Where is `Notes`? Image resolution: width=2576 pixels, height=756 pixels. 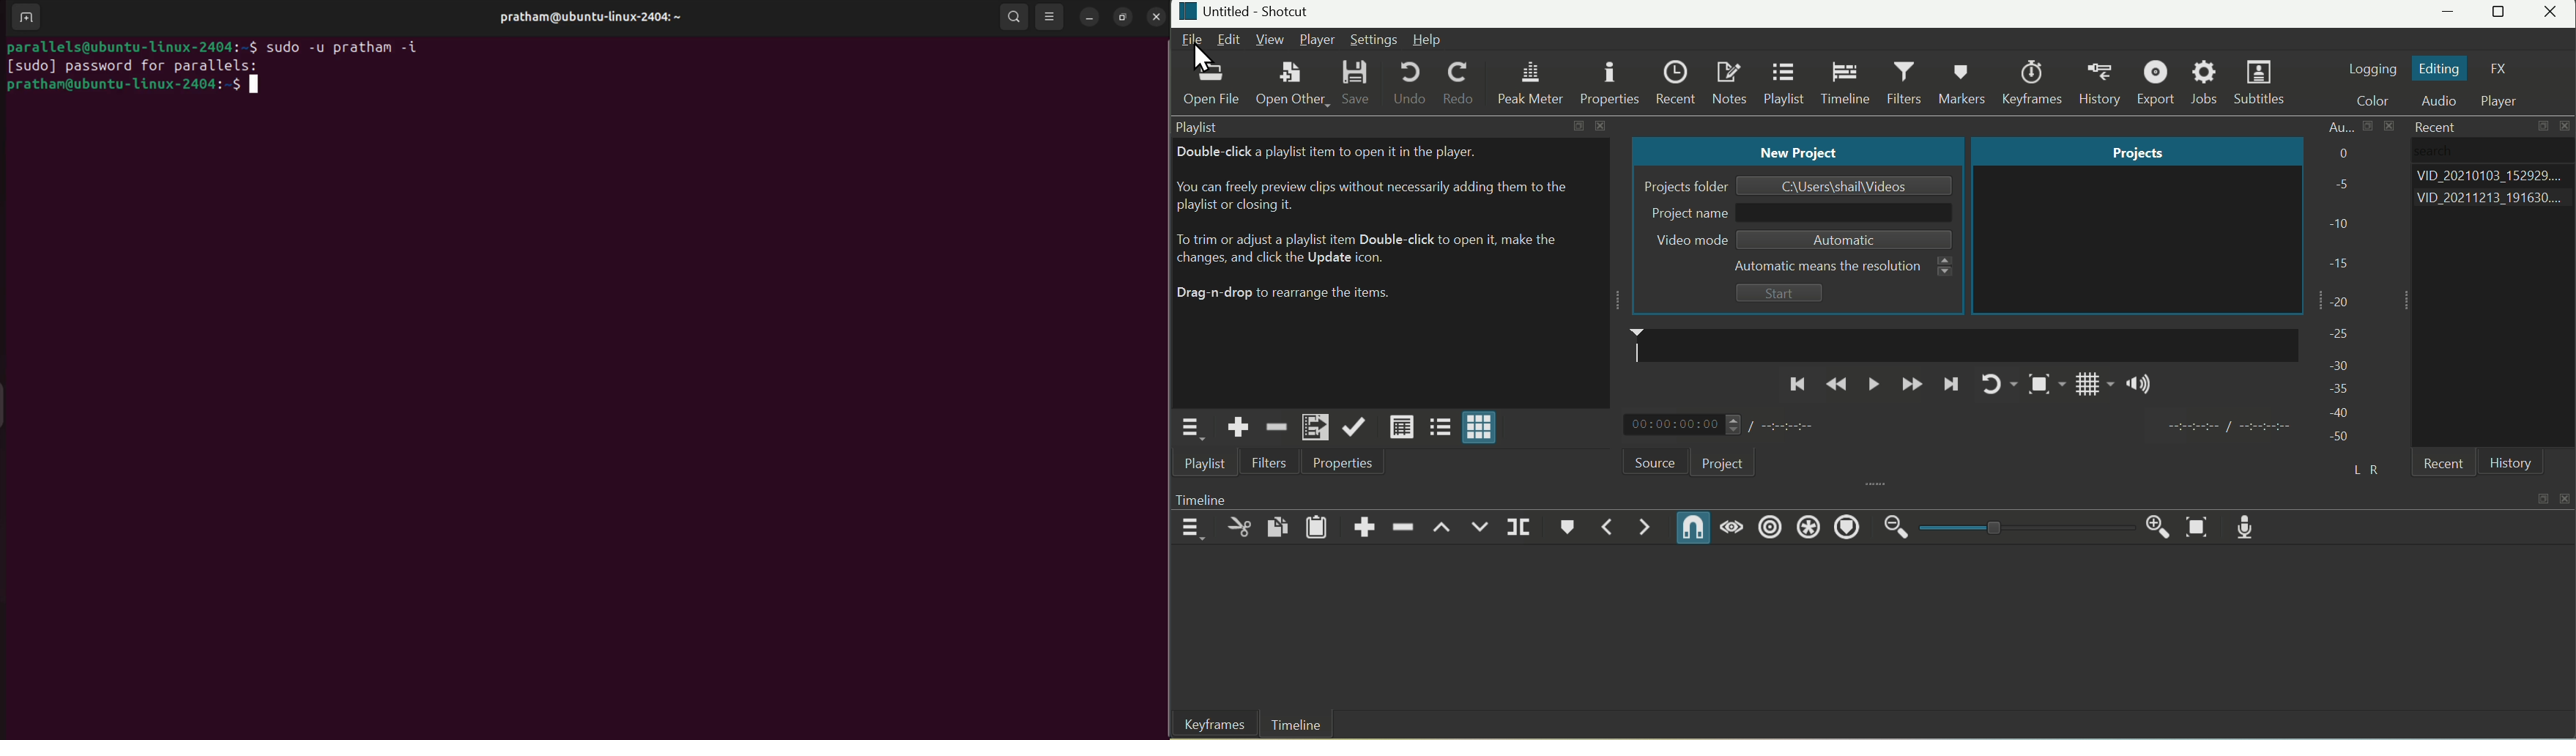
Notes is located at coordinates (1729, 82).